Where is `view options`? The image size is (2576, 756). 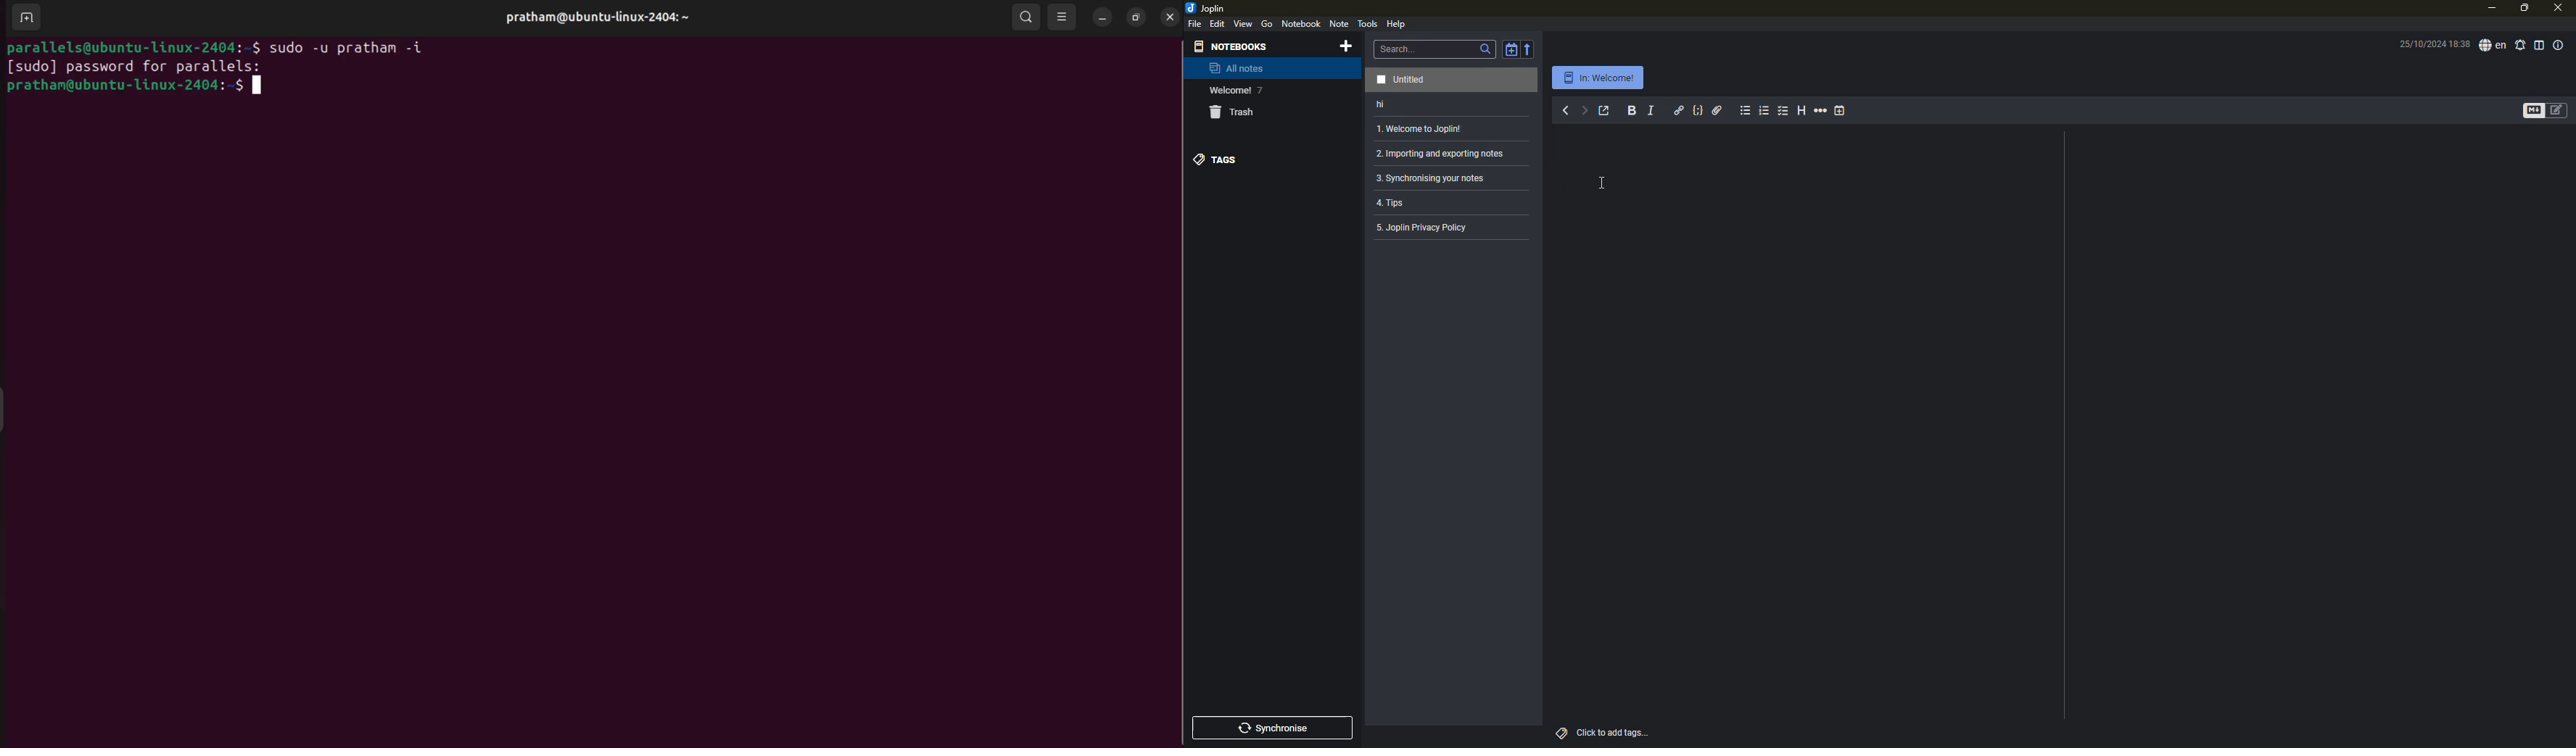 view options is located at coordinates (1065, 15).